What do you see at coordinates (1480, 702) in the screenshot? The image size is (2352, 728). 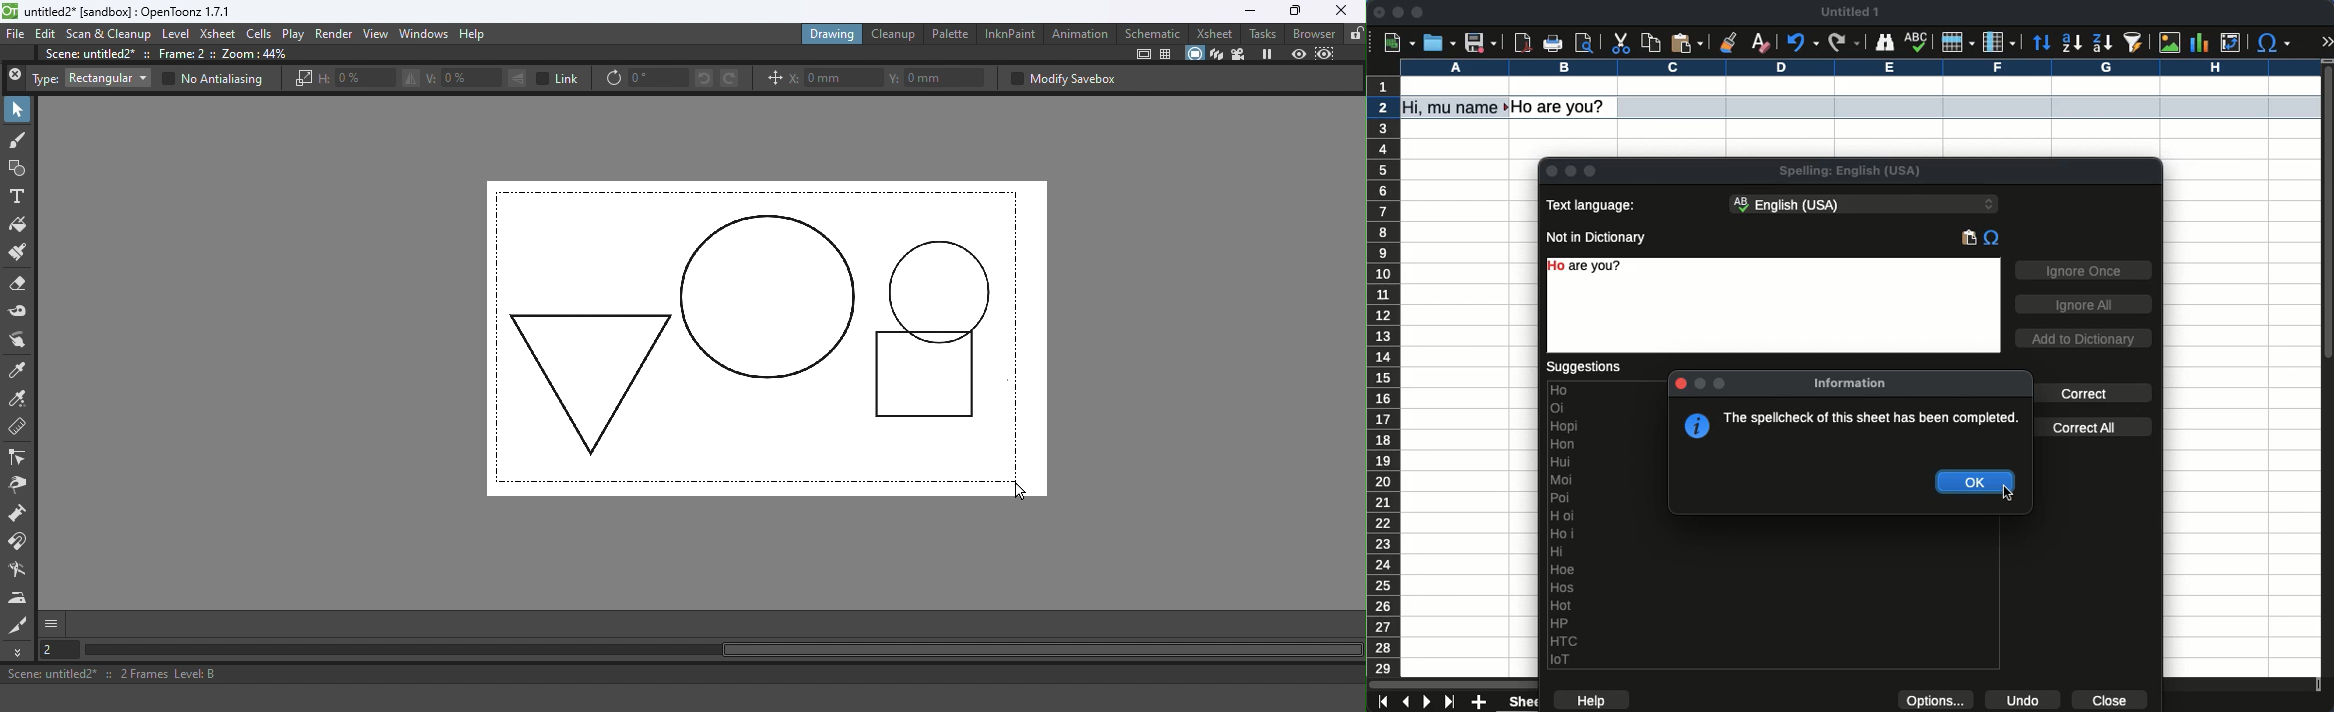 I see `add` at bounding box center [1480, 702].